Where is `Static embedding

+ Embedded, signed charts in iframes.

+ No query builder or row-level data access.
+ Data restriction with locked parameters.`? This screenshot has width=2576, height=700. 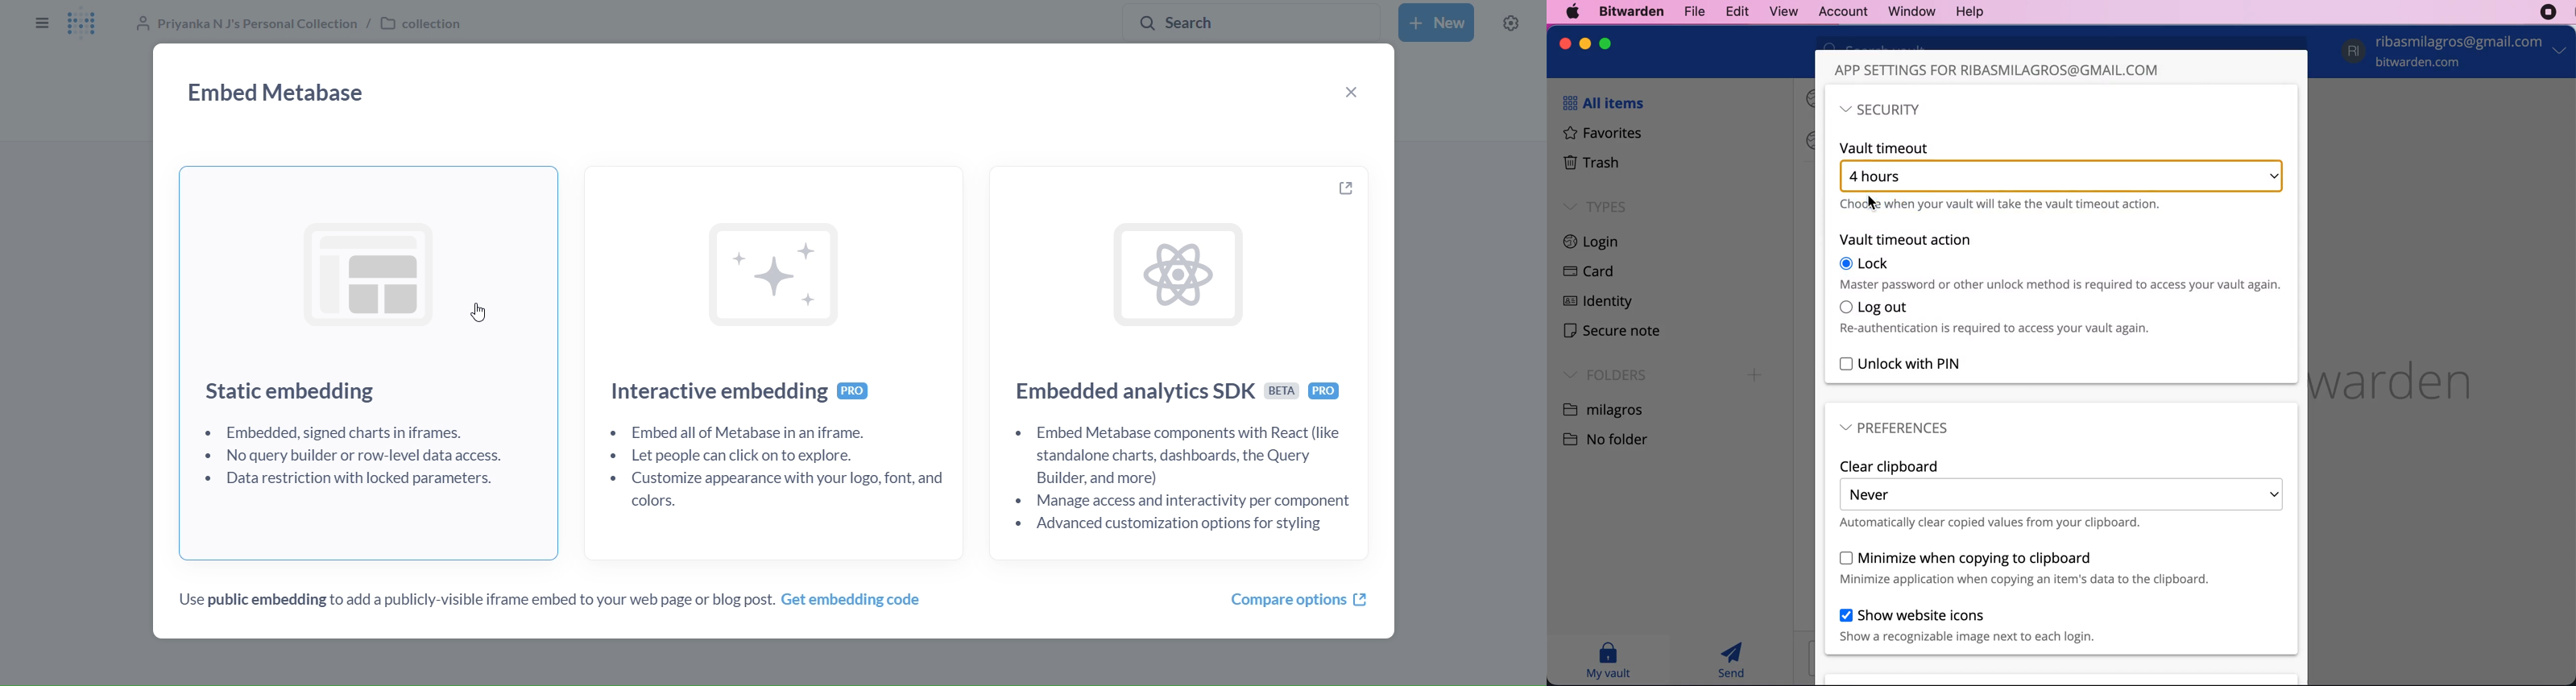 Static embedding

+ Embedded, signed charts in iframes.

+ No query builder or row-level data access.
+ Data restriction with locked parameters. is located at coordinates (369, 360).